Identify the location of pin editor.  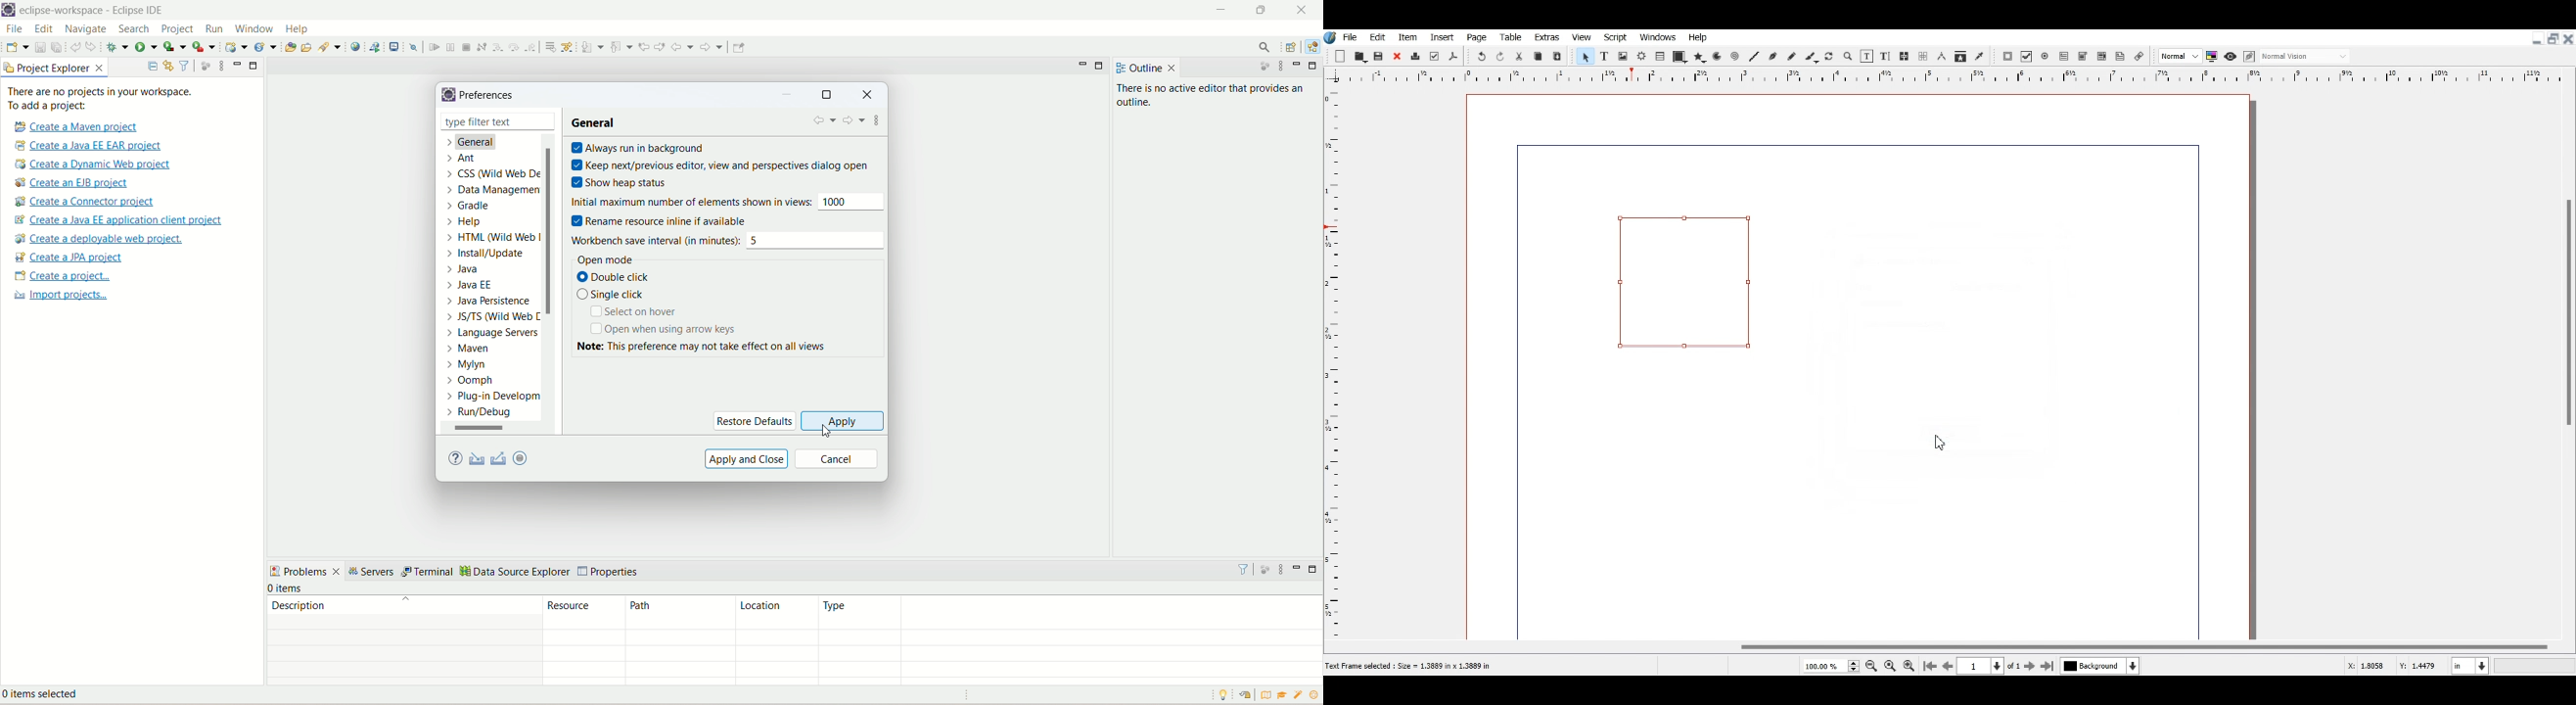
(739, 48).